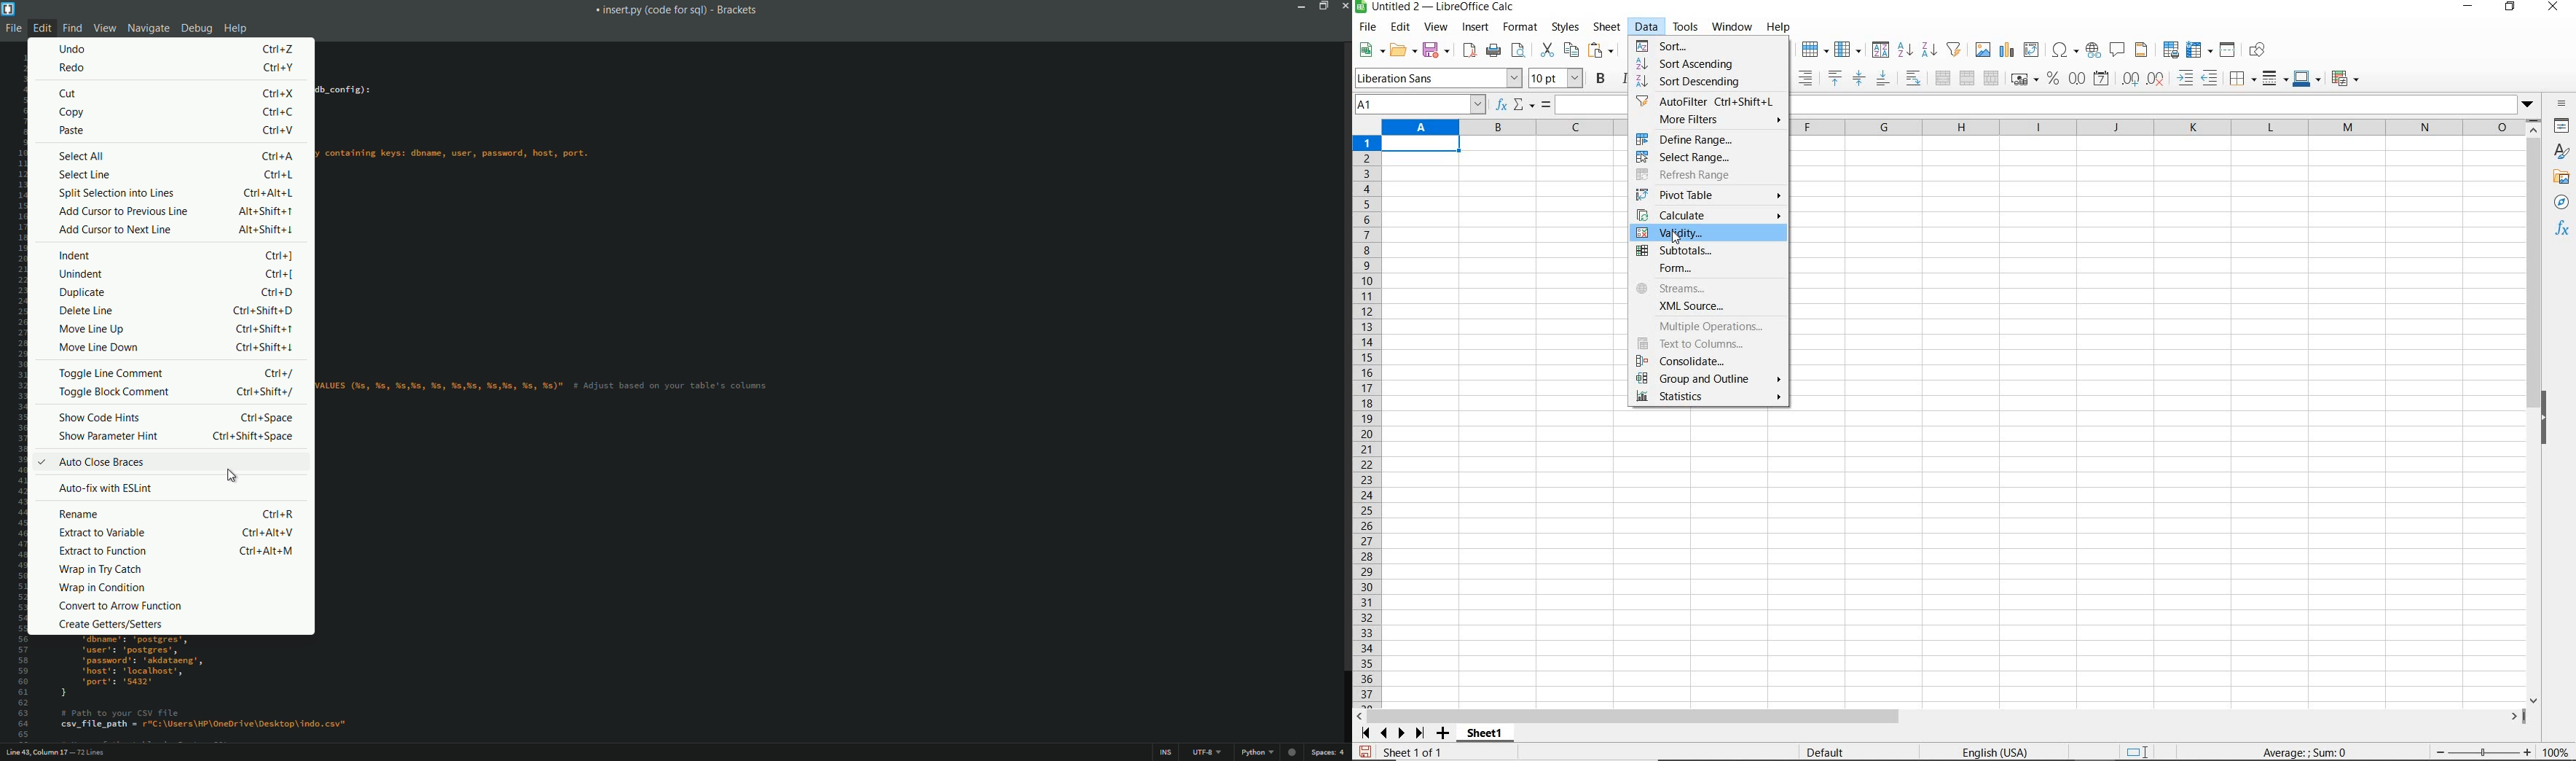 This screenshot has width=2576, height=784. Describe the element at coordinates (11, 29) in the screenshot. I see `file menu` at that location.